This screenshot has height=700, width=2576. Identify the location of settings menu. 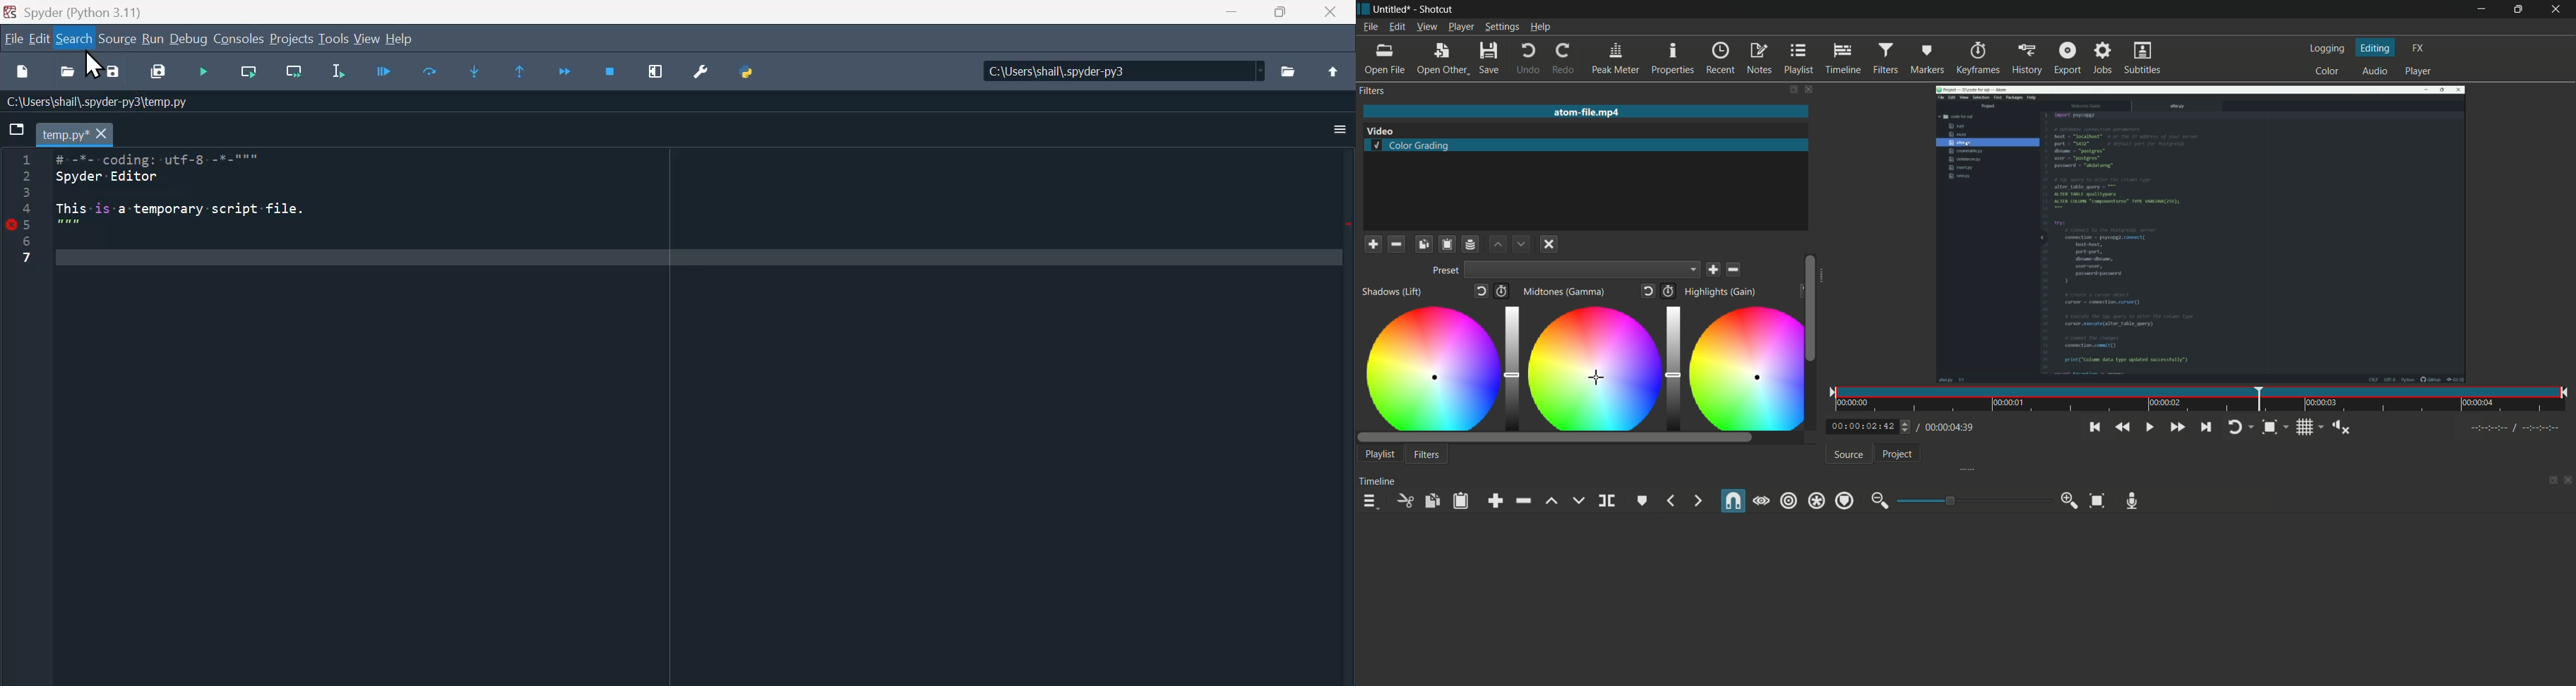
(1502, 27).